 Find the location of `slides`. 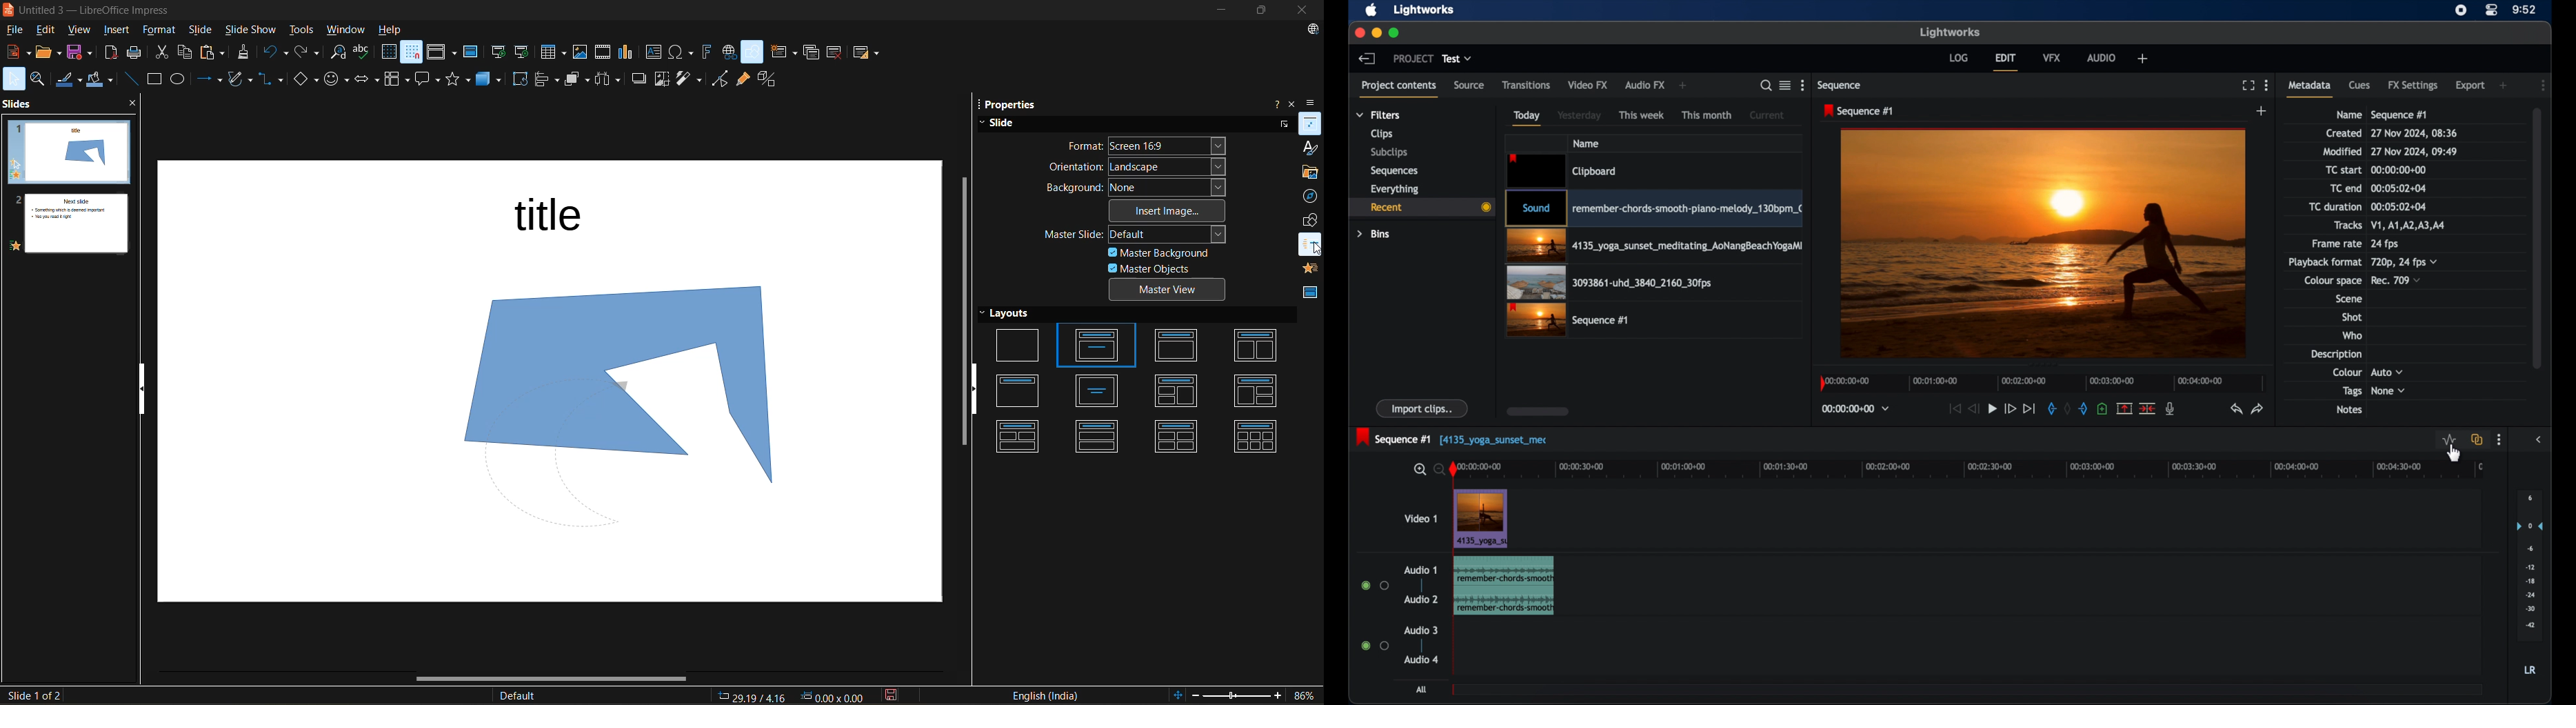

slides is located at coordinates (65, 188).